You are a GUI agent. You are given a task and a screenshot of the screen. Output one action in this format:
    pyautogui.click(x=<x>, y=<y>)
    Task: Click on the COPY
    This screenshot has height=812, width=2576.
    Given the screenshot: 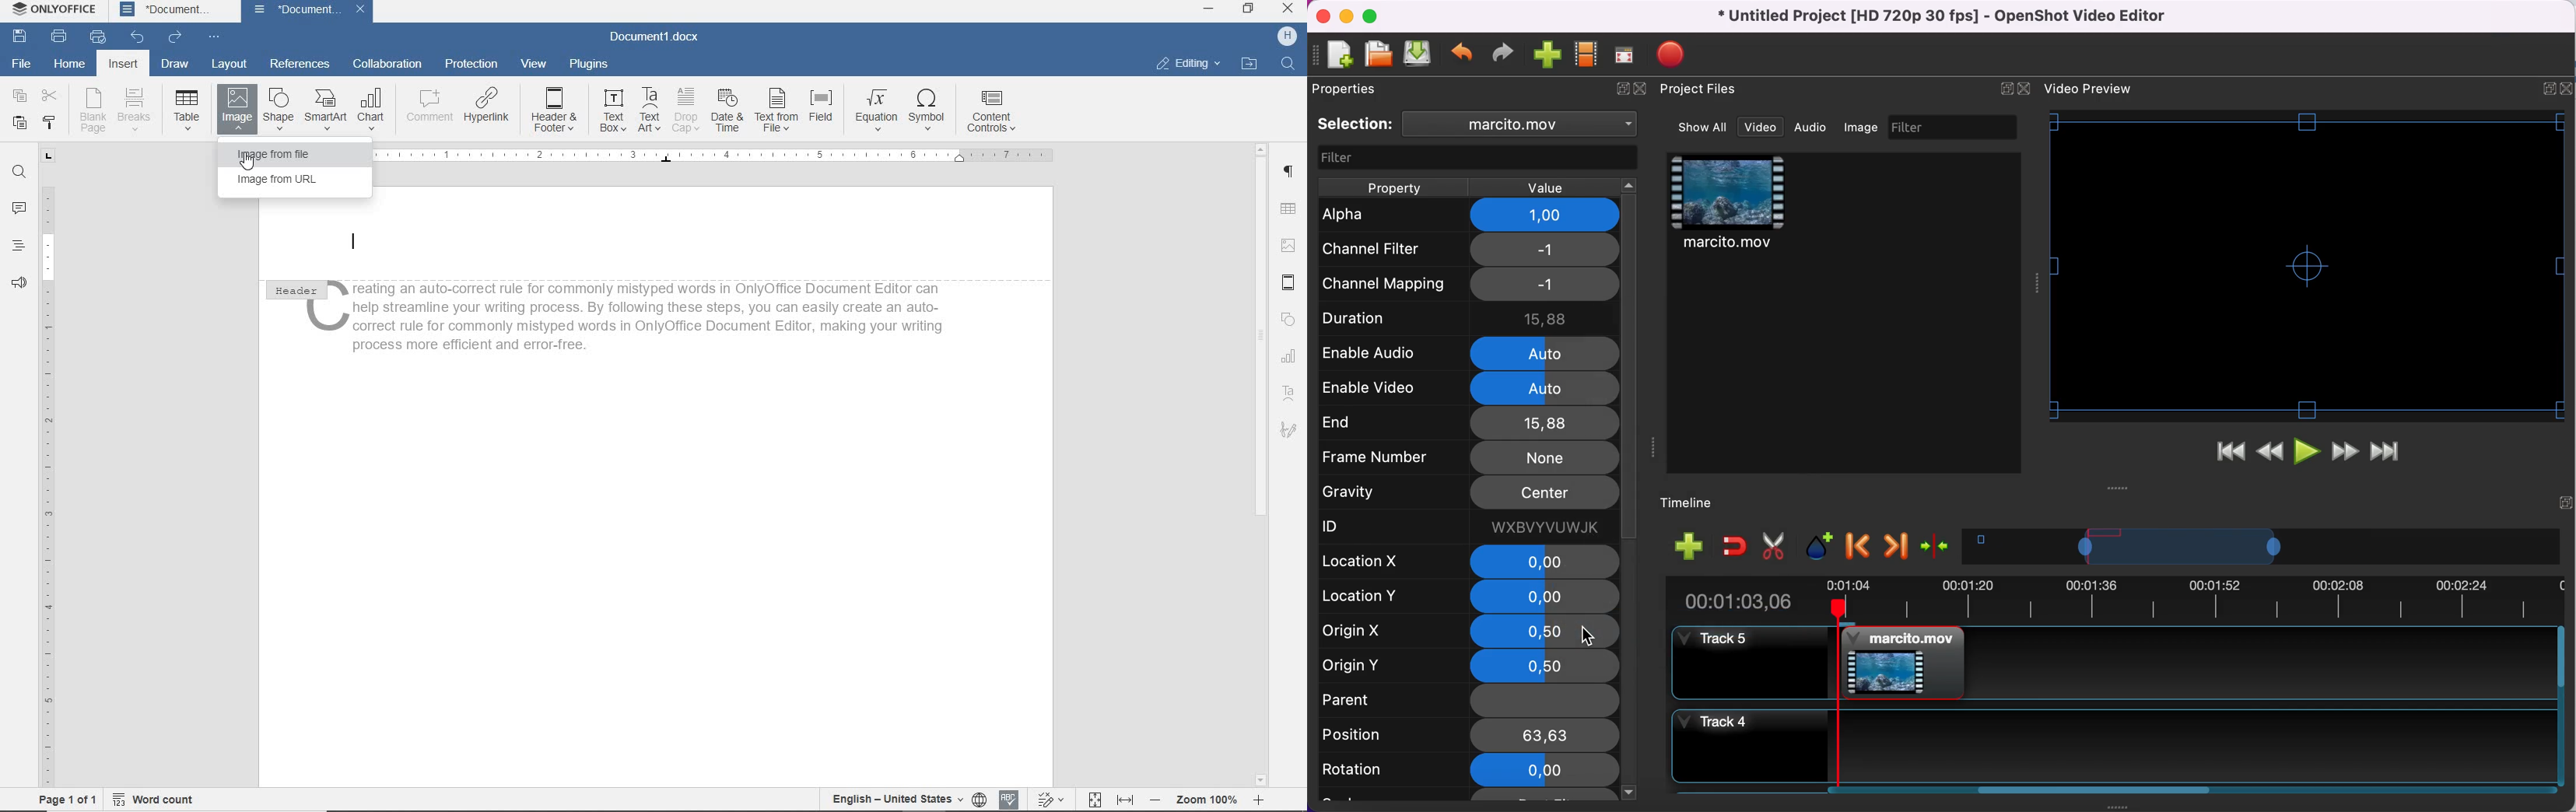 What is the action you would take?
    pyautogui.click(x=20, y=96)
    